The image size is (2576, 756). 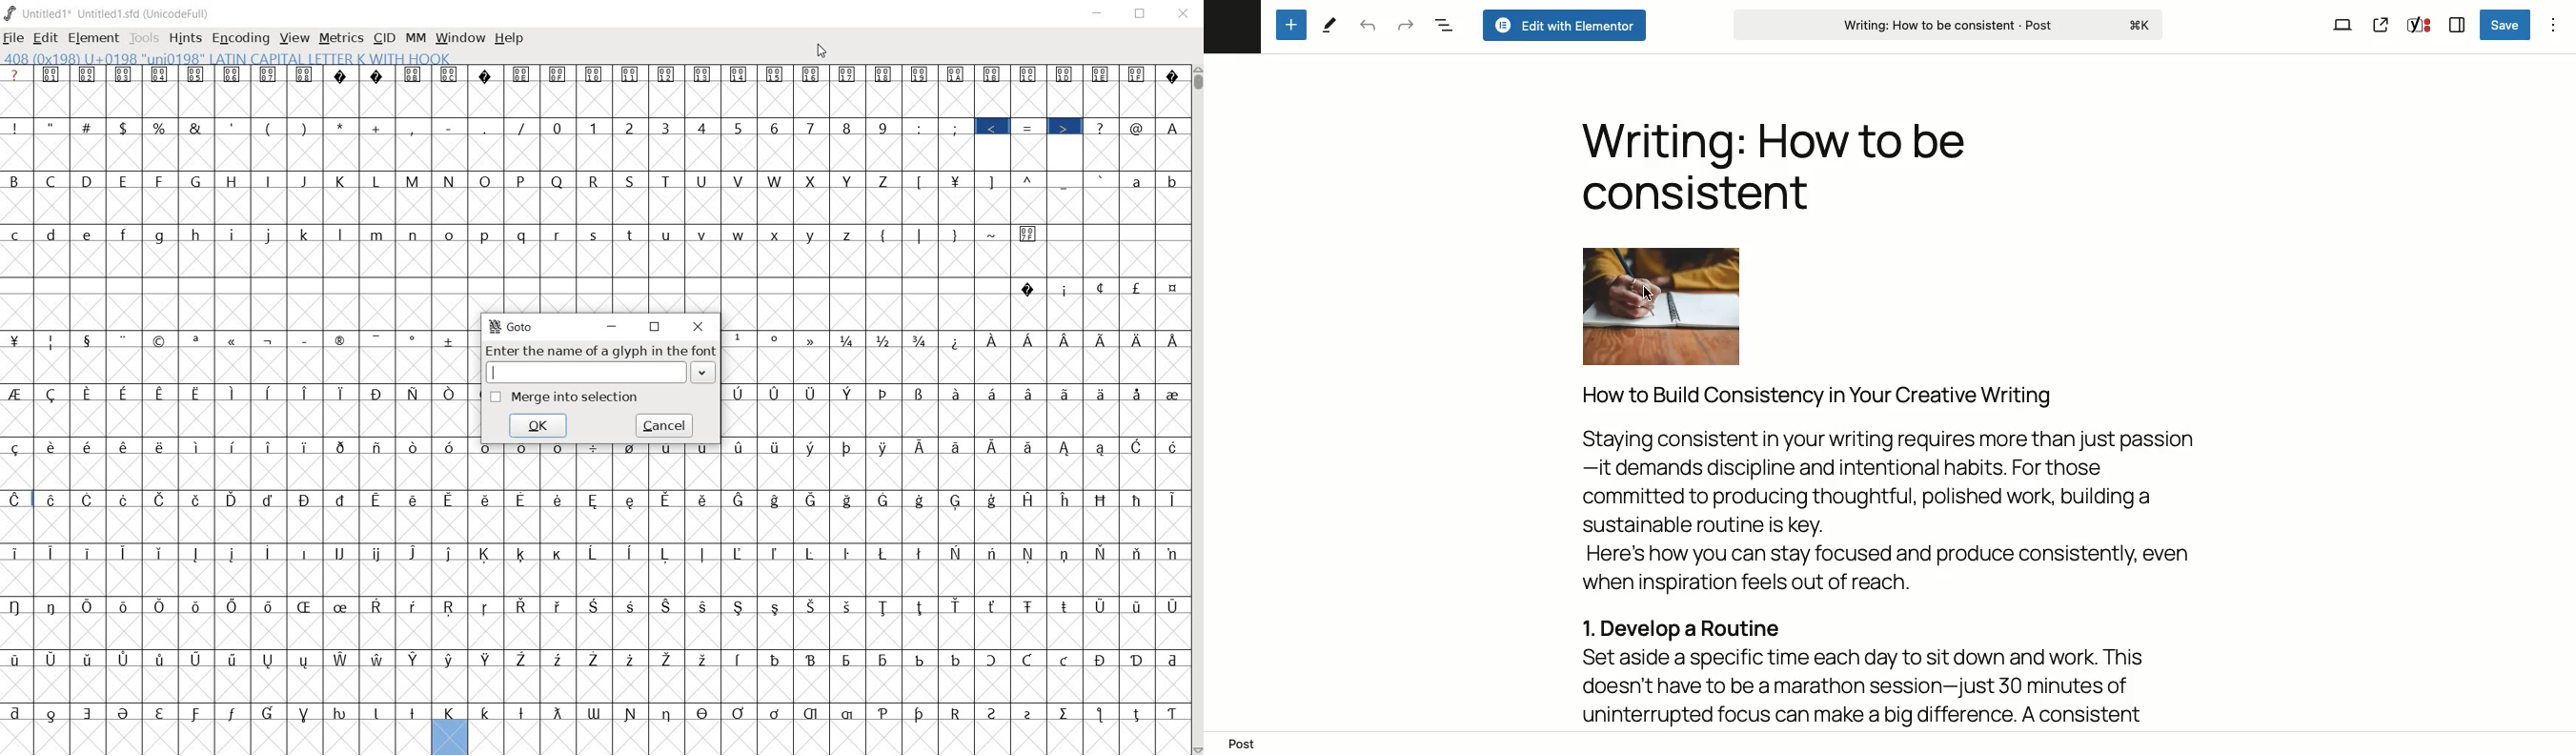 I want to click on fractions, so click(x=888, y=339).